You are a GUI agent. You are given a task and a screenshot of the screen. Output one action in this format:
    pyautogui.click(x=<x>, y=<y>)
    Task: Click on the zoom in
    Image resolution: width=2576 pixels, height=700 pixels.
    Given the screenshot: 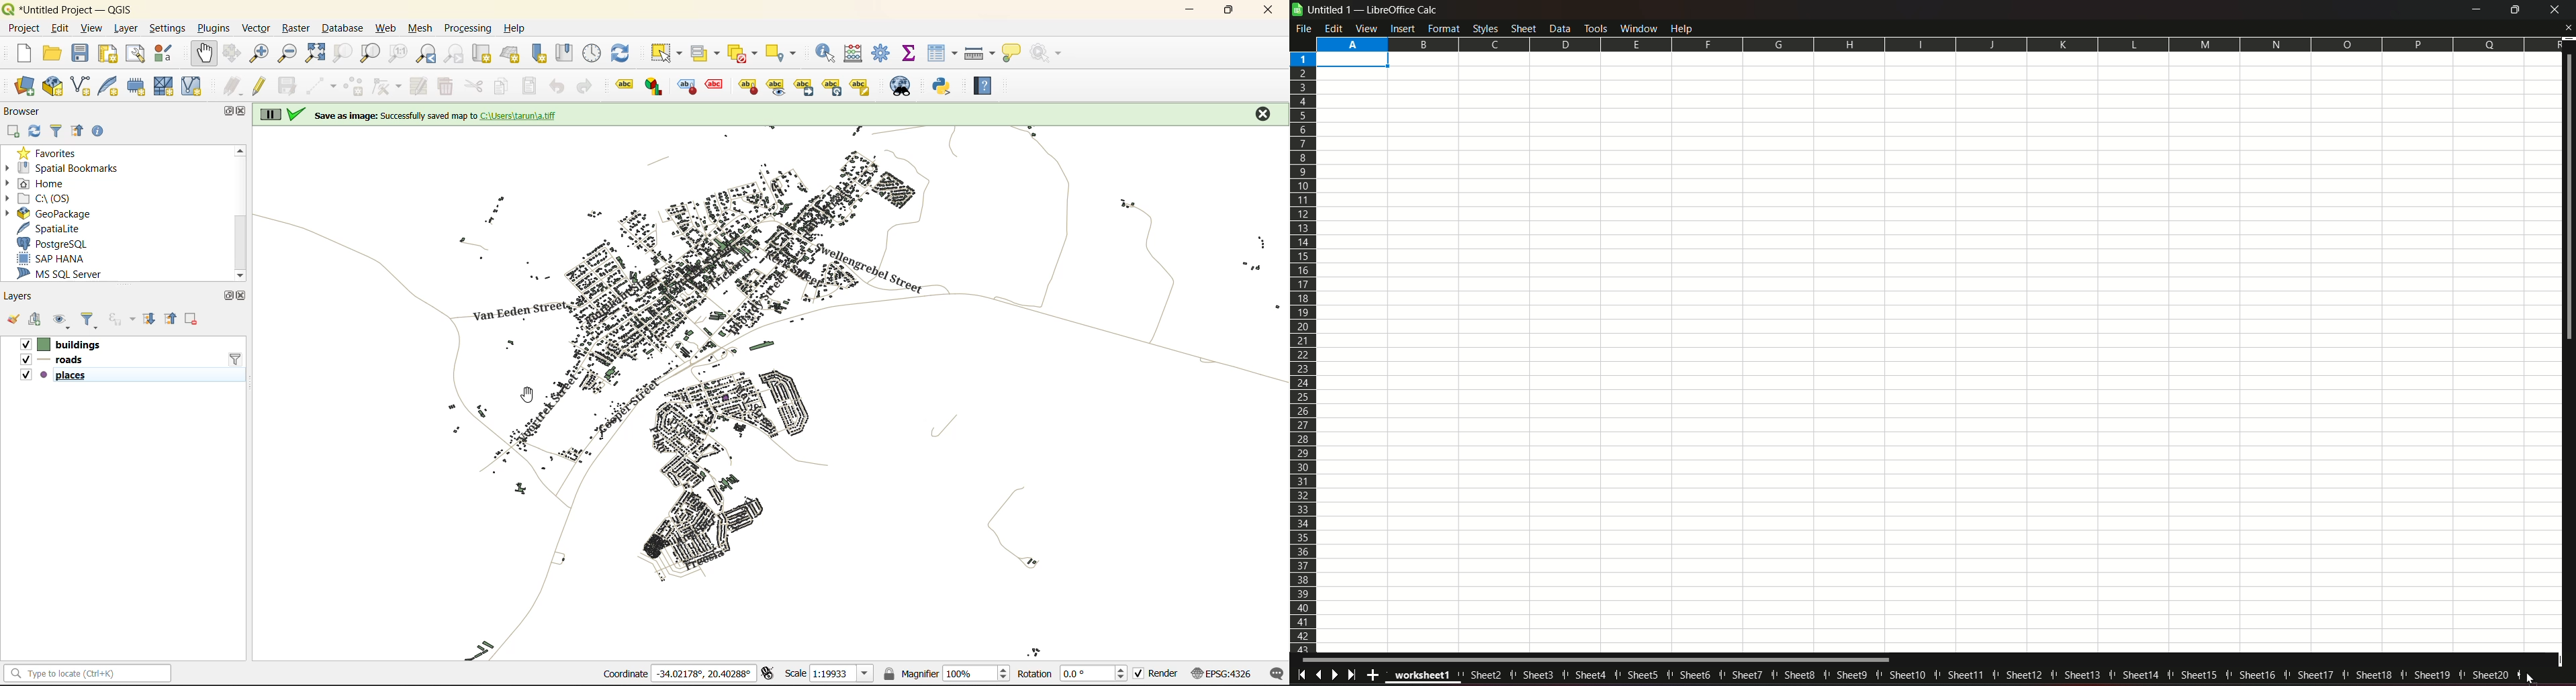 What is the action you would take?
    pyautogui.click(x=259, y=52)
    